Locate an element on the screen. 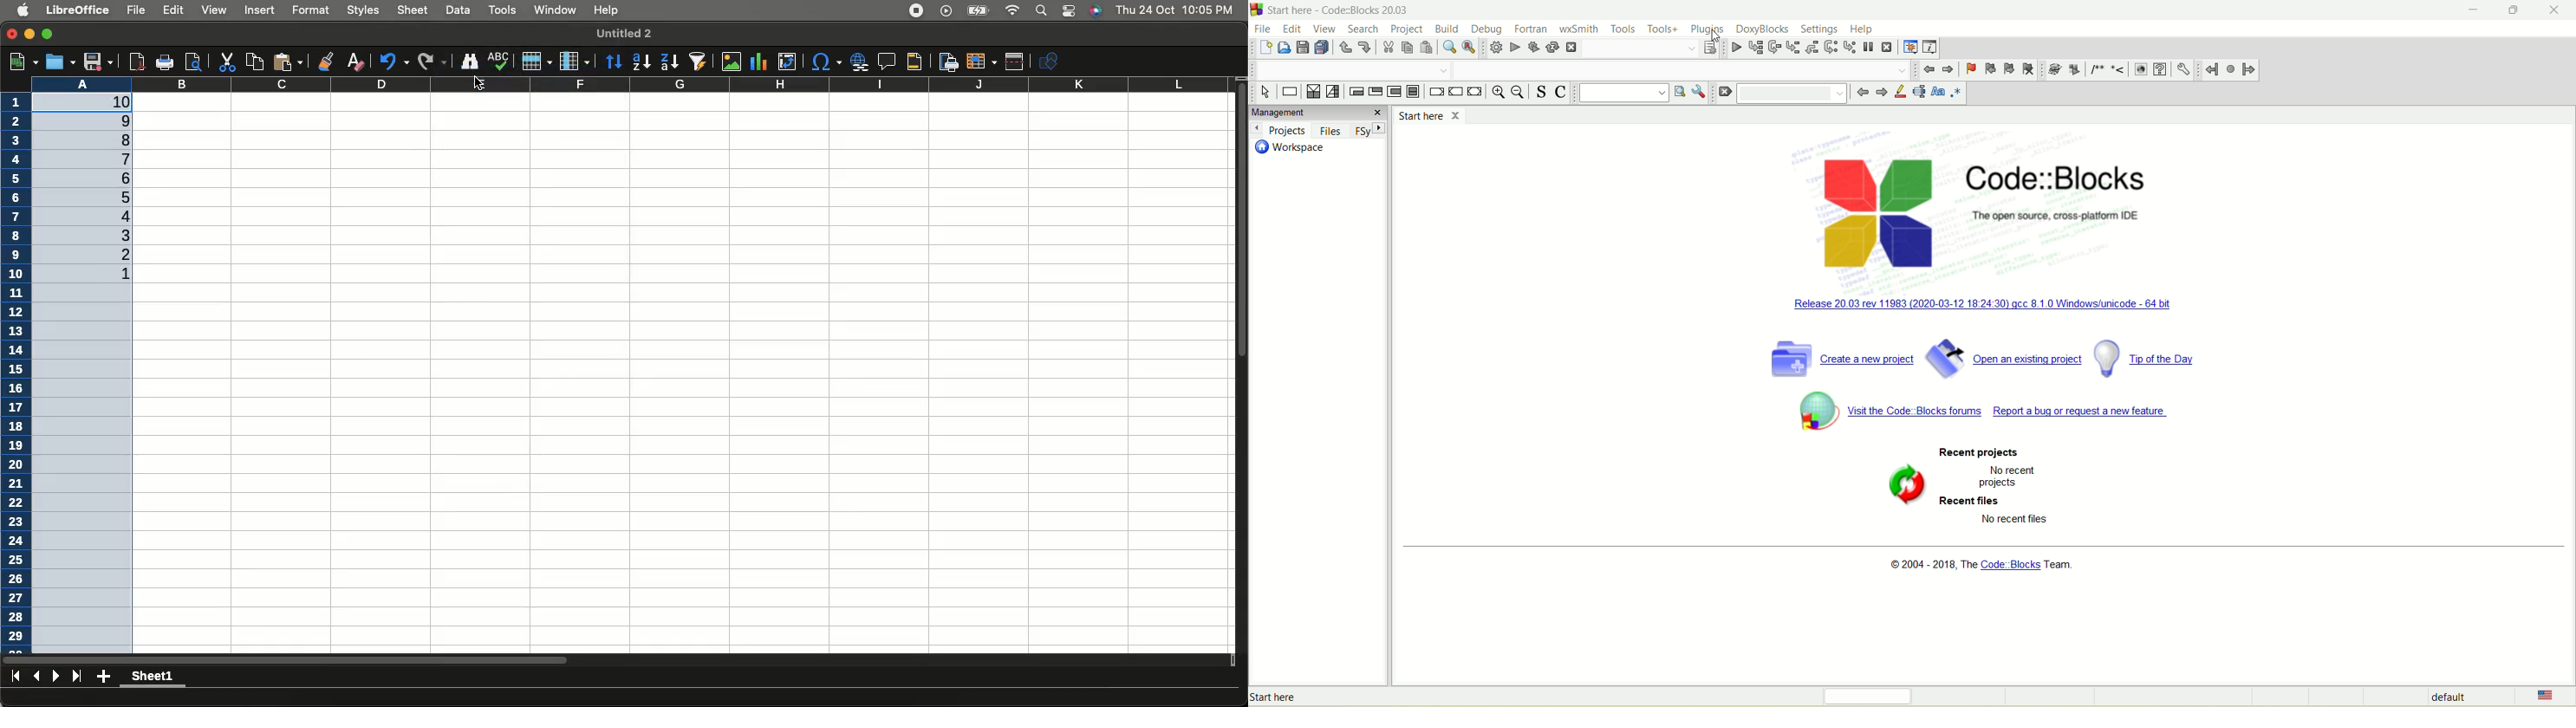 The image size is (2576, 728). open an existing project is located at coordinates (2003, 356).